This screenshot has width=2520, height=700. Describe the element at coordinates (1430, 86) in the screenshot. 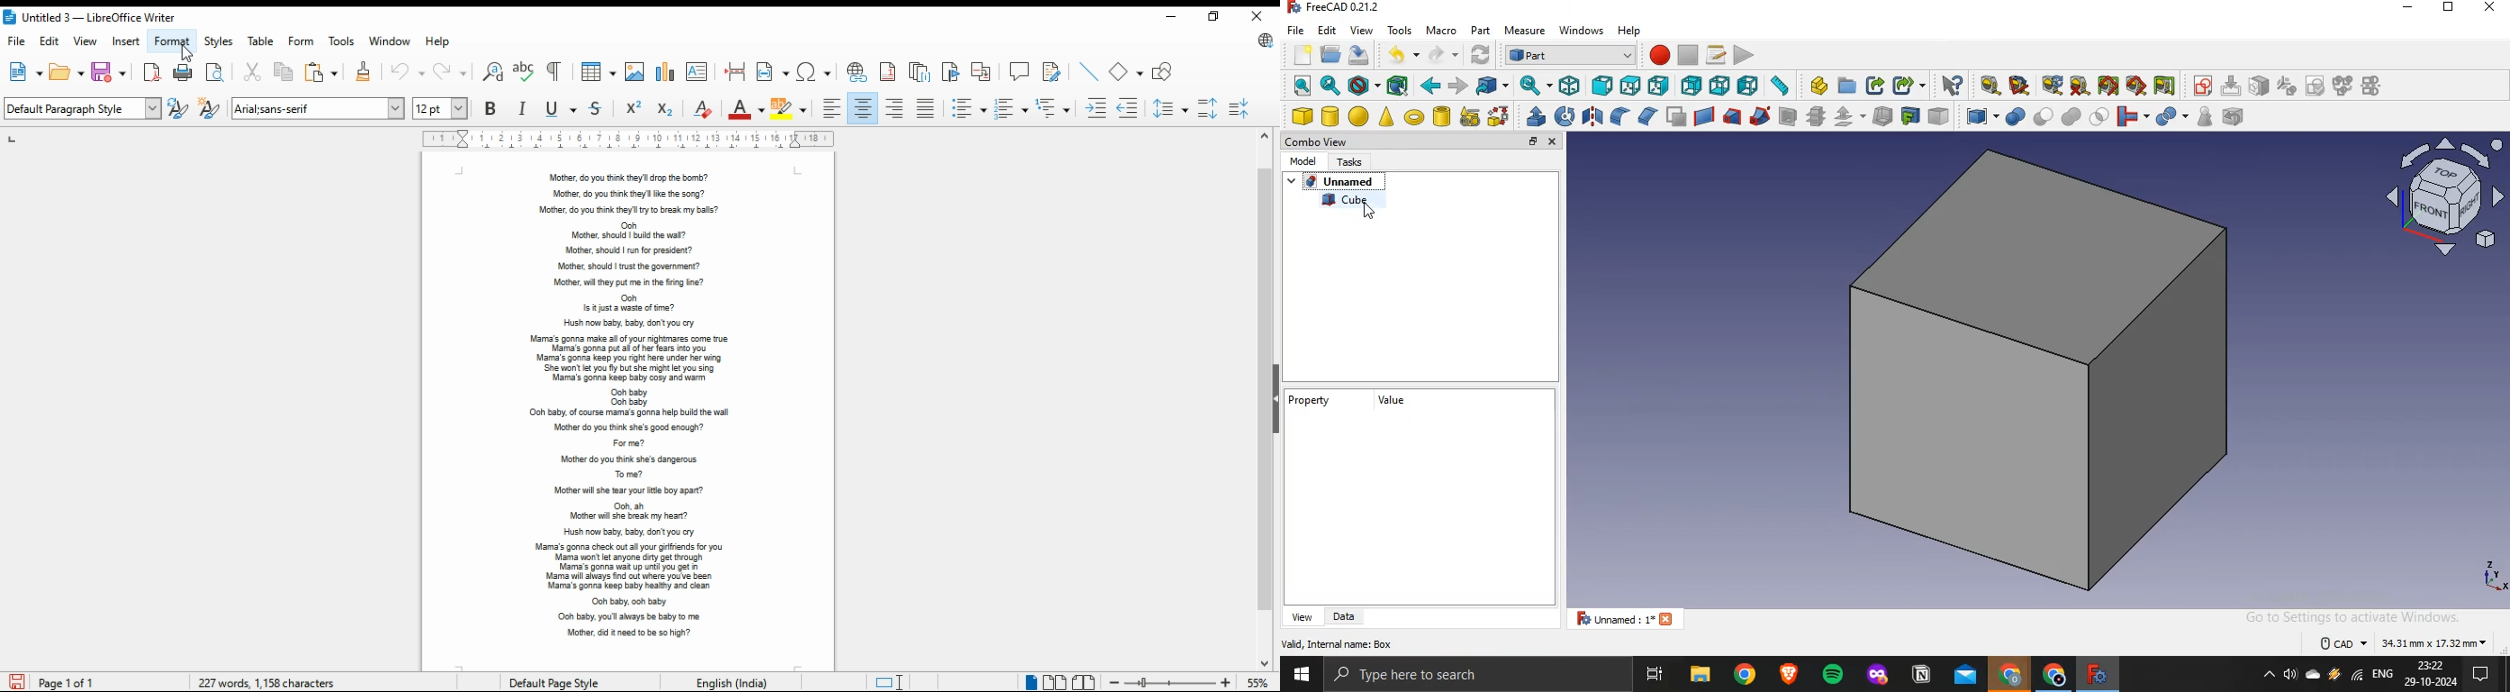

I see `backward` at that location.